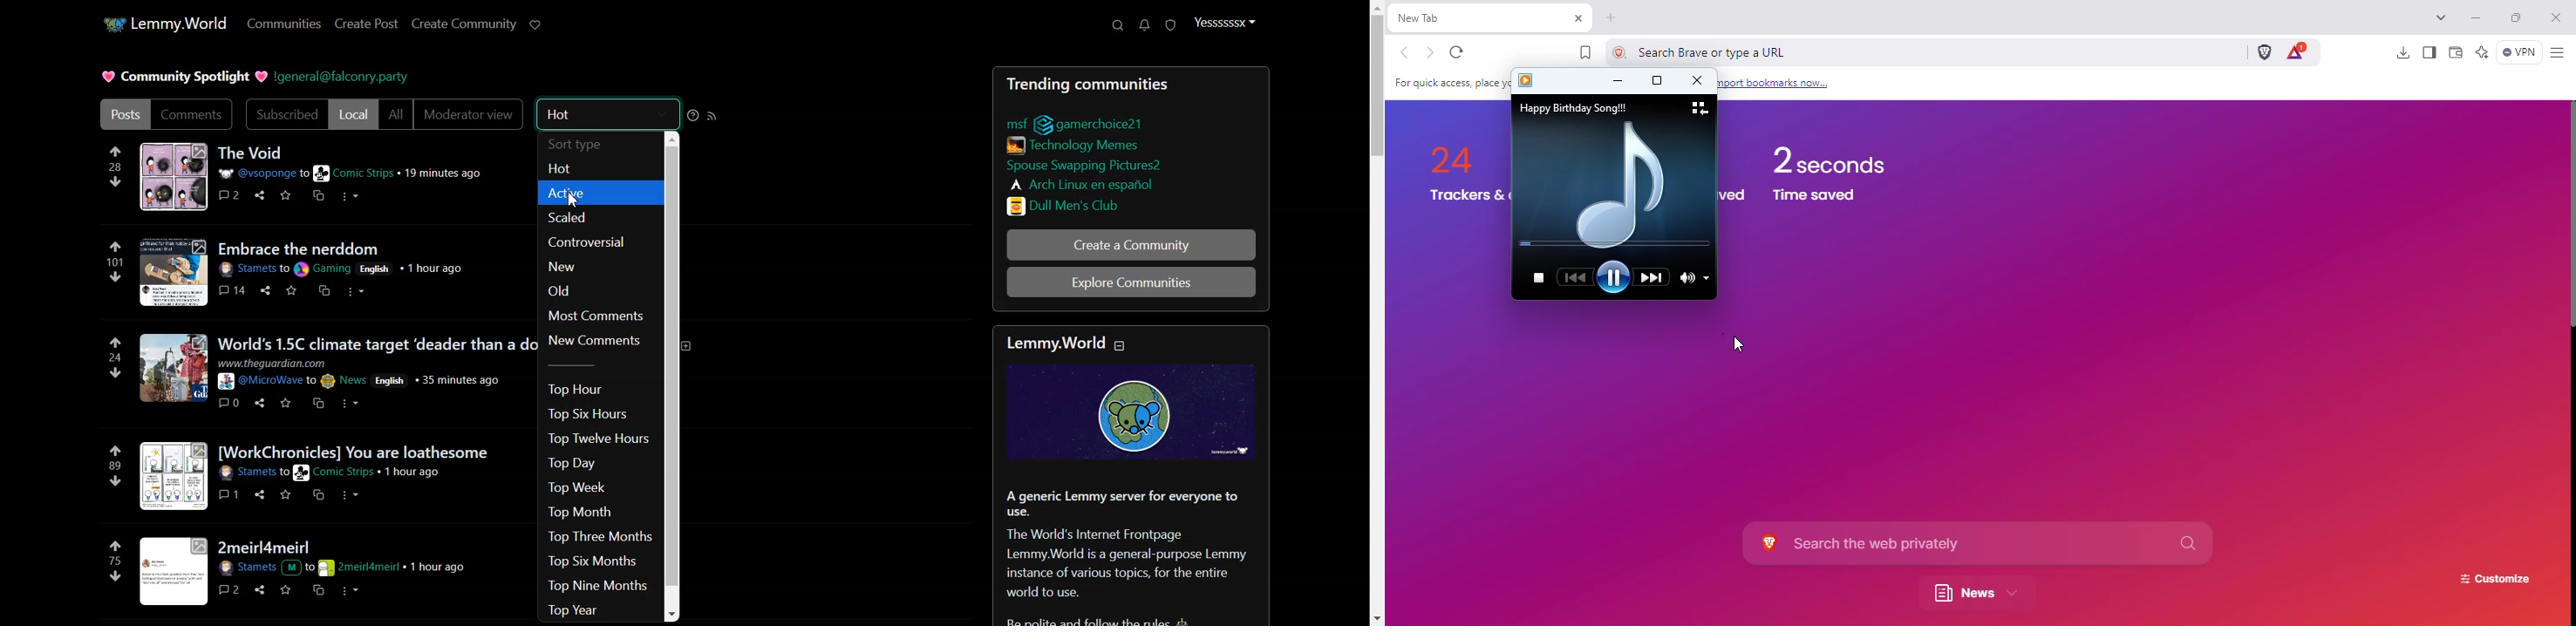  I want to click on Home Page, so click(160, 23).